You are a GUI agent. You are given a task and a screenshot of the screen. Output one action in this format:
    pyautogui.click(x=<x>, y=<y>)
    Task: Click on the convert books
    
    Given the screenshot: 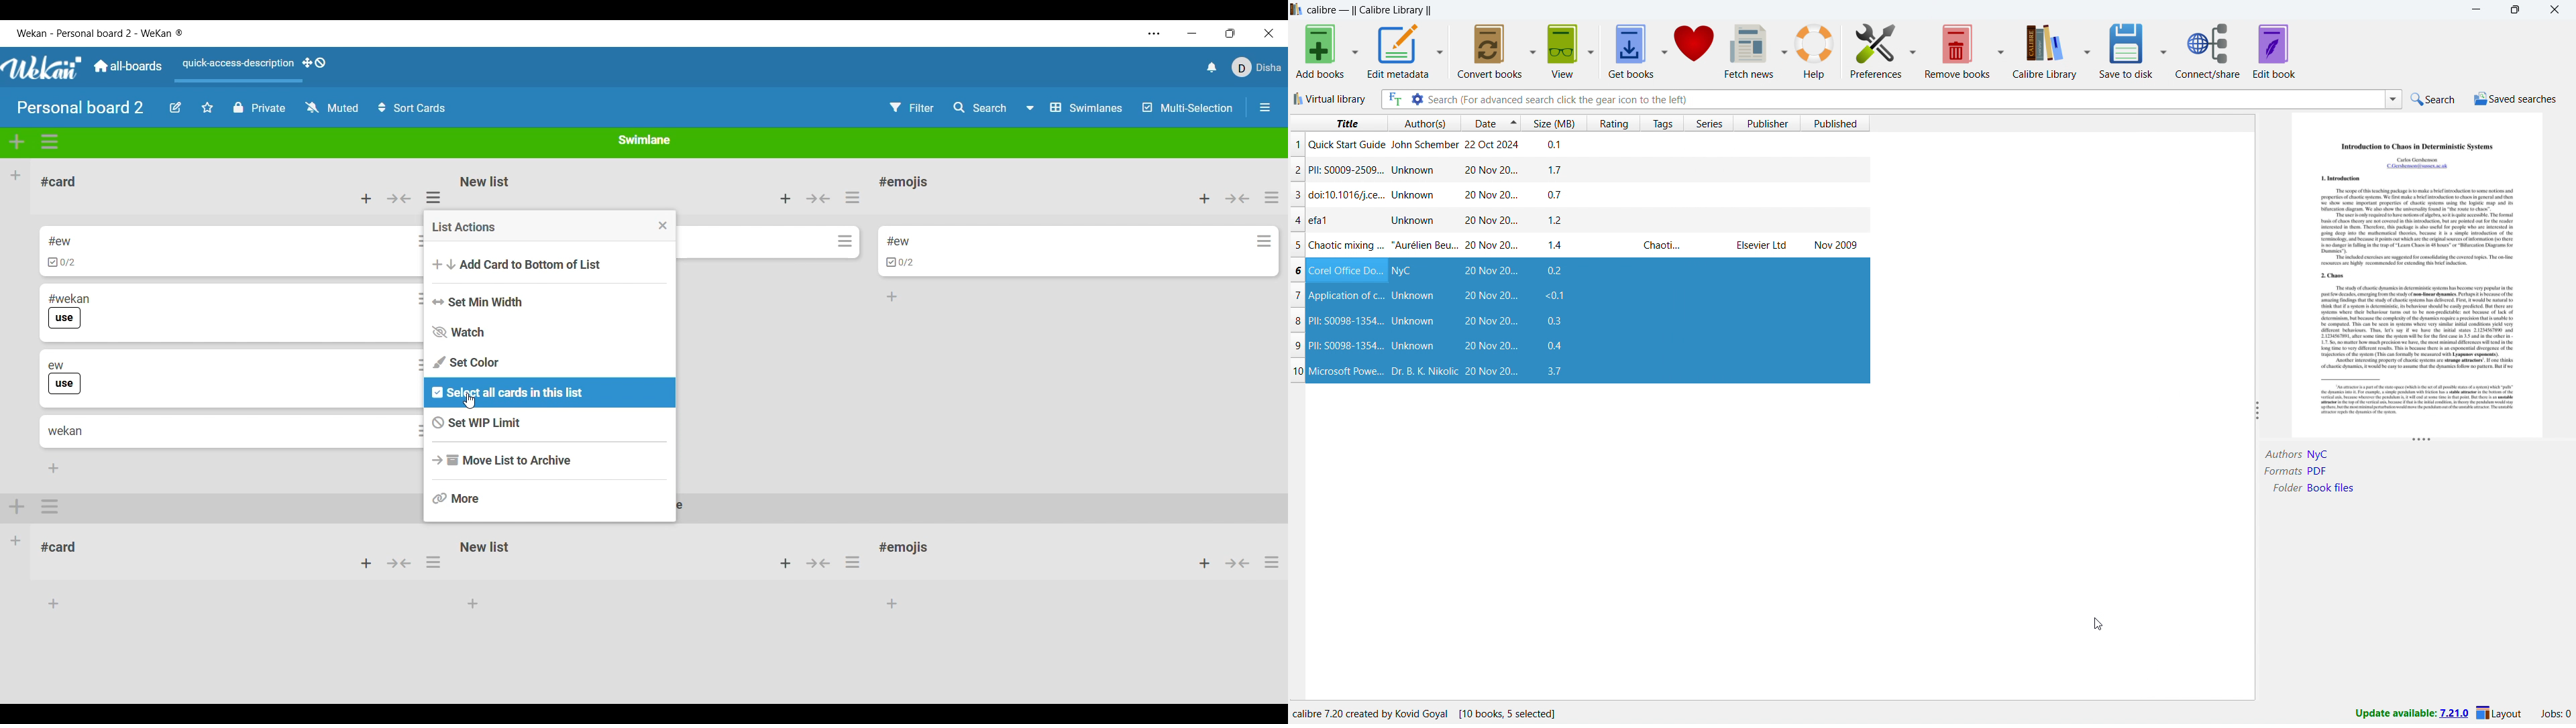 What is the action you would take?
    pyautogui.click(x=1491, y=51)
    